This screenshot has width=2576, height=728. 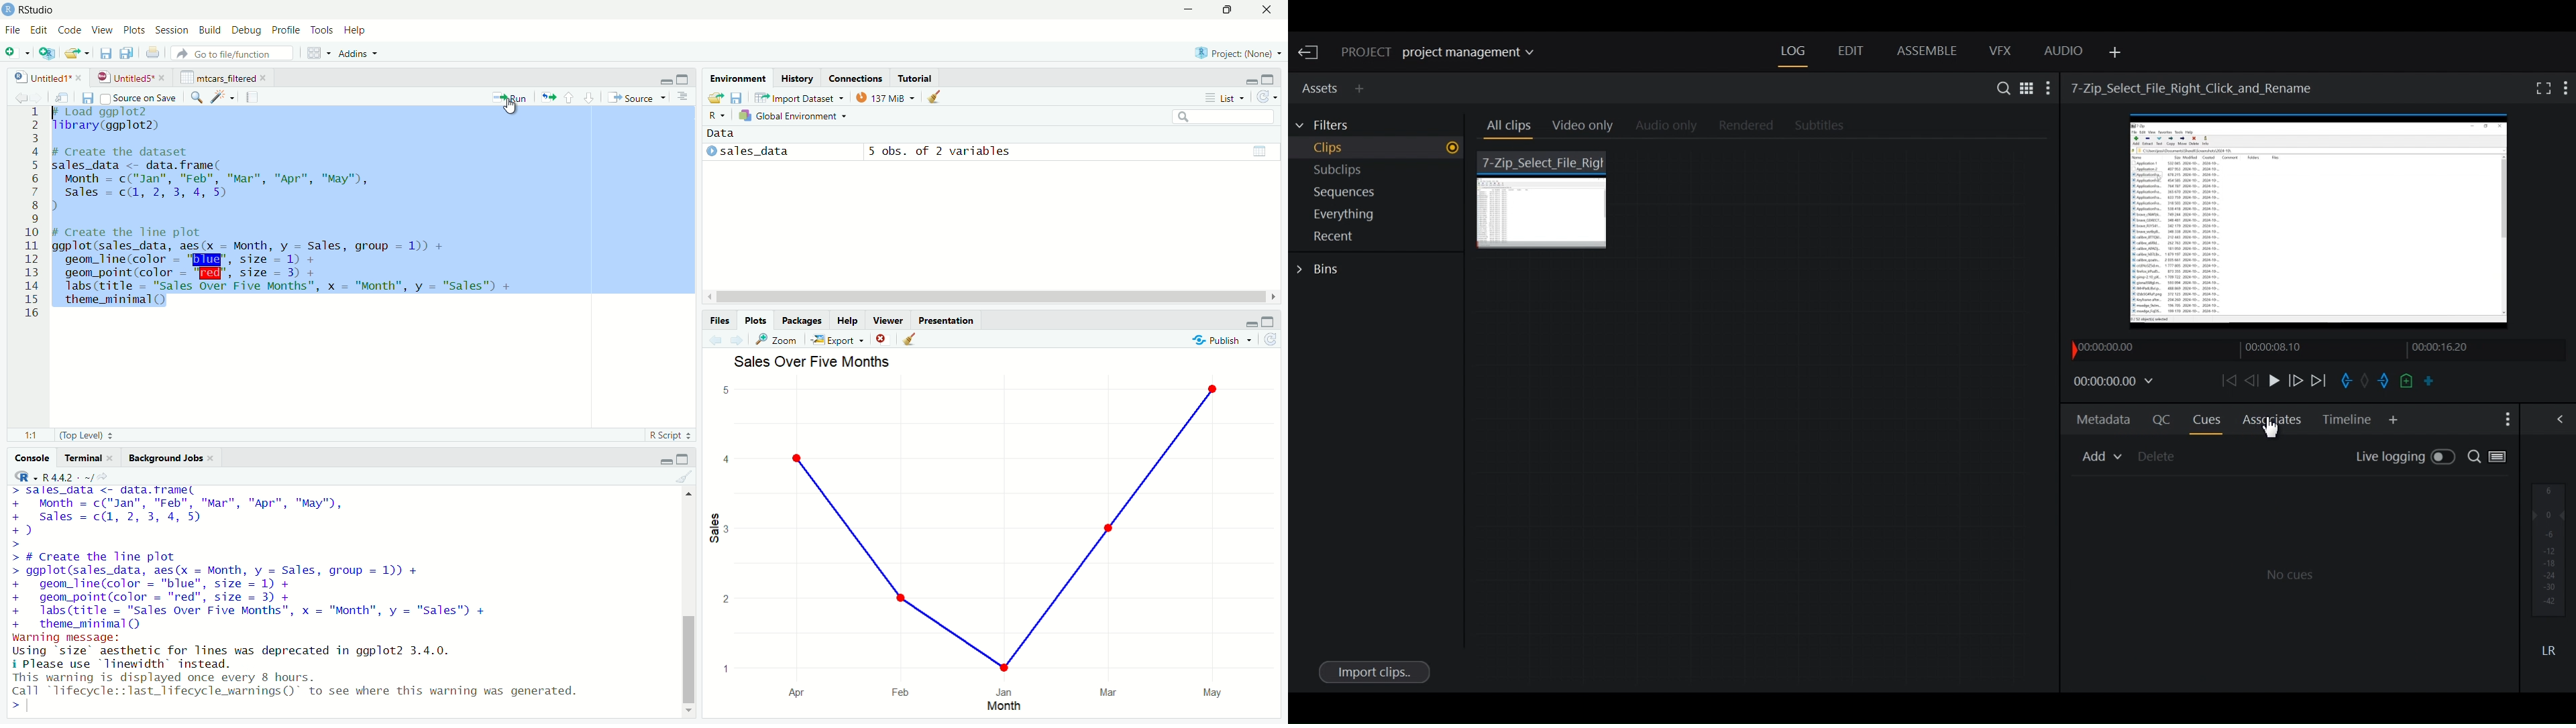 What do you see at coordinates (2000, 88) in the screenshot?
I see `Search in assets and Bins` at bounding box center [2000, 88].